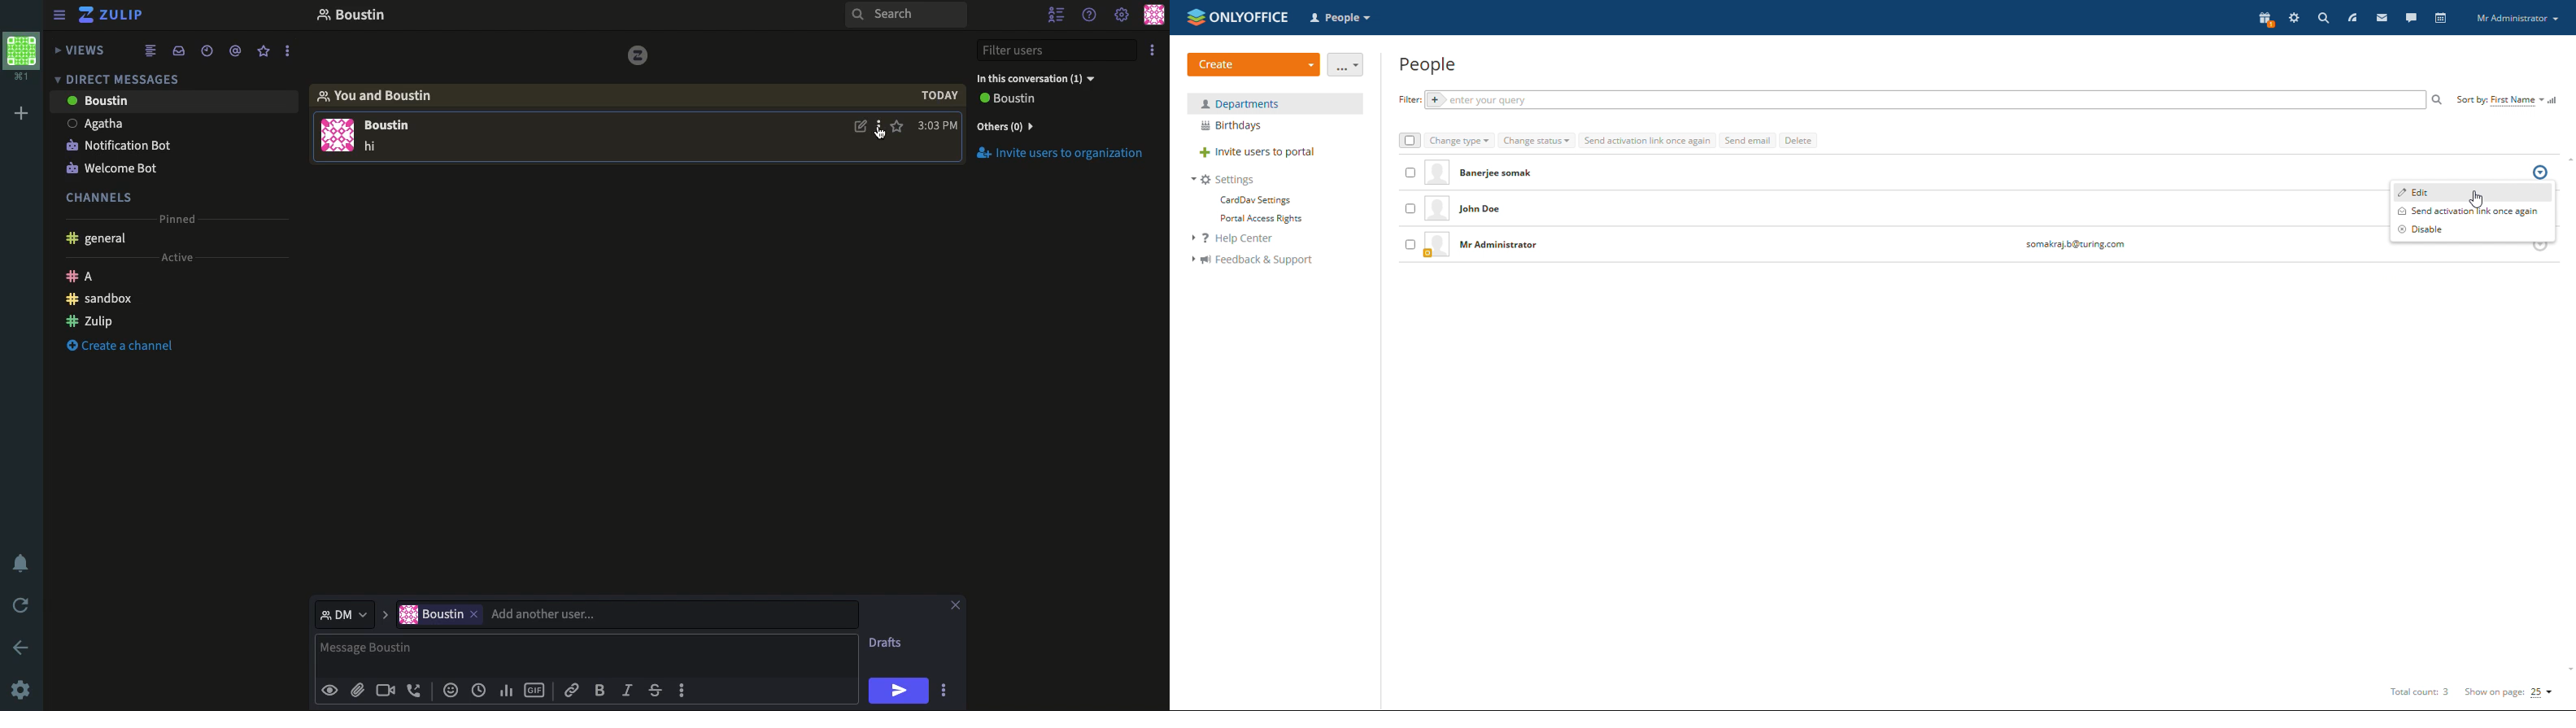 The width and height of the screenshot is (2576, 728). I want to click on Italics, so click(628, 691).